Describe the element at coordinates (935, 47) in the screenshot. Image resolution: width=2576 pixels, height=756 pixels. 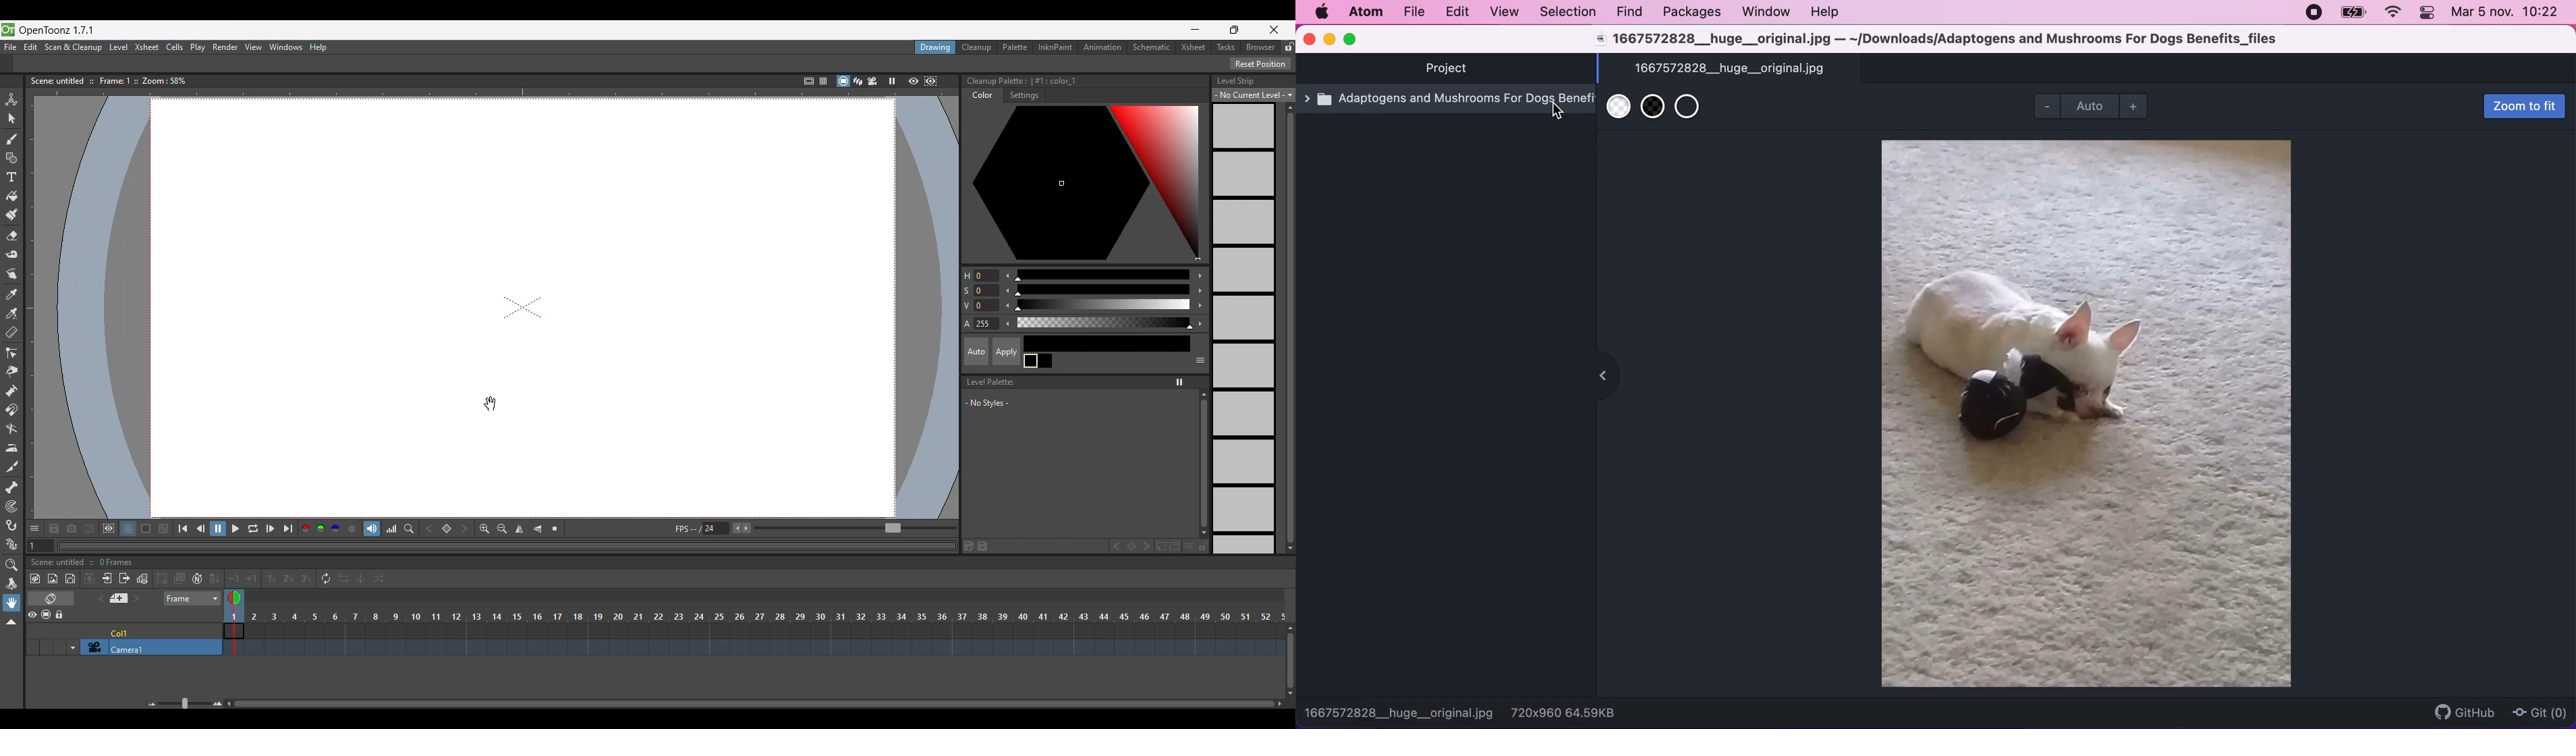
I see `Drawing` at that location.